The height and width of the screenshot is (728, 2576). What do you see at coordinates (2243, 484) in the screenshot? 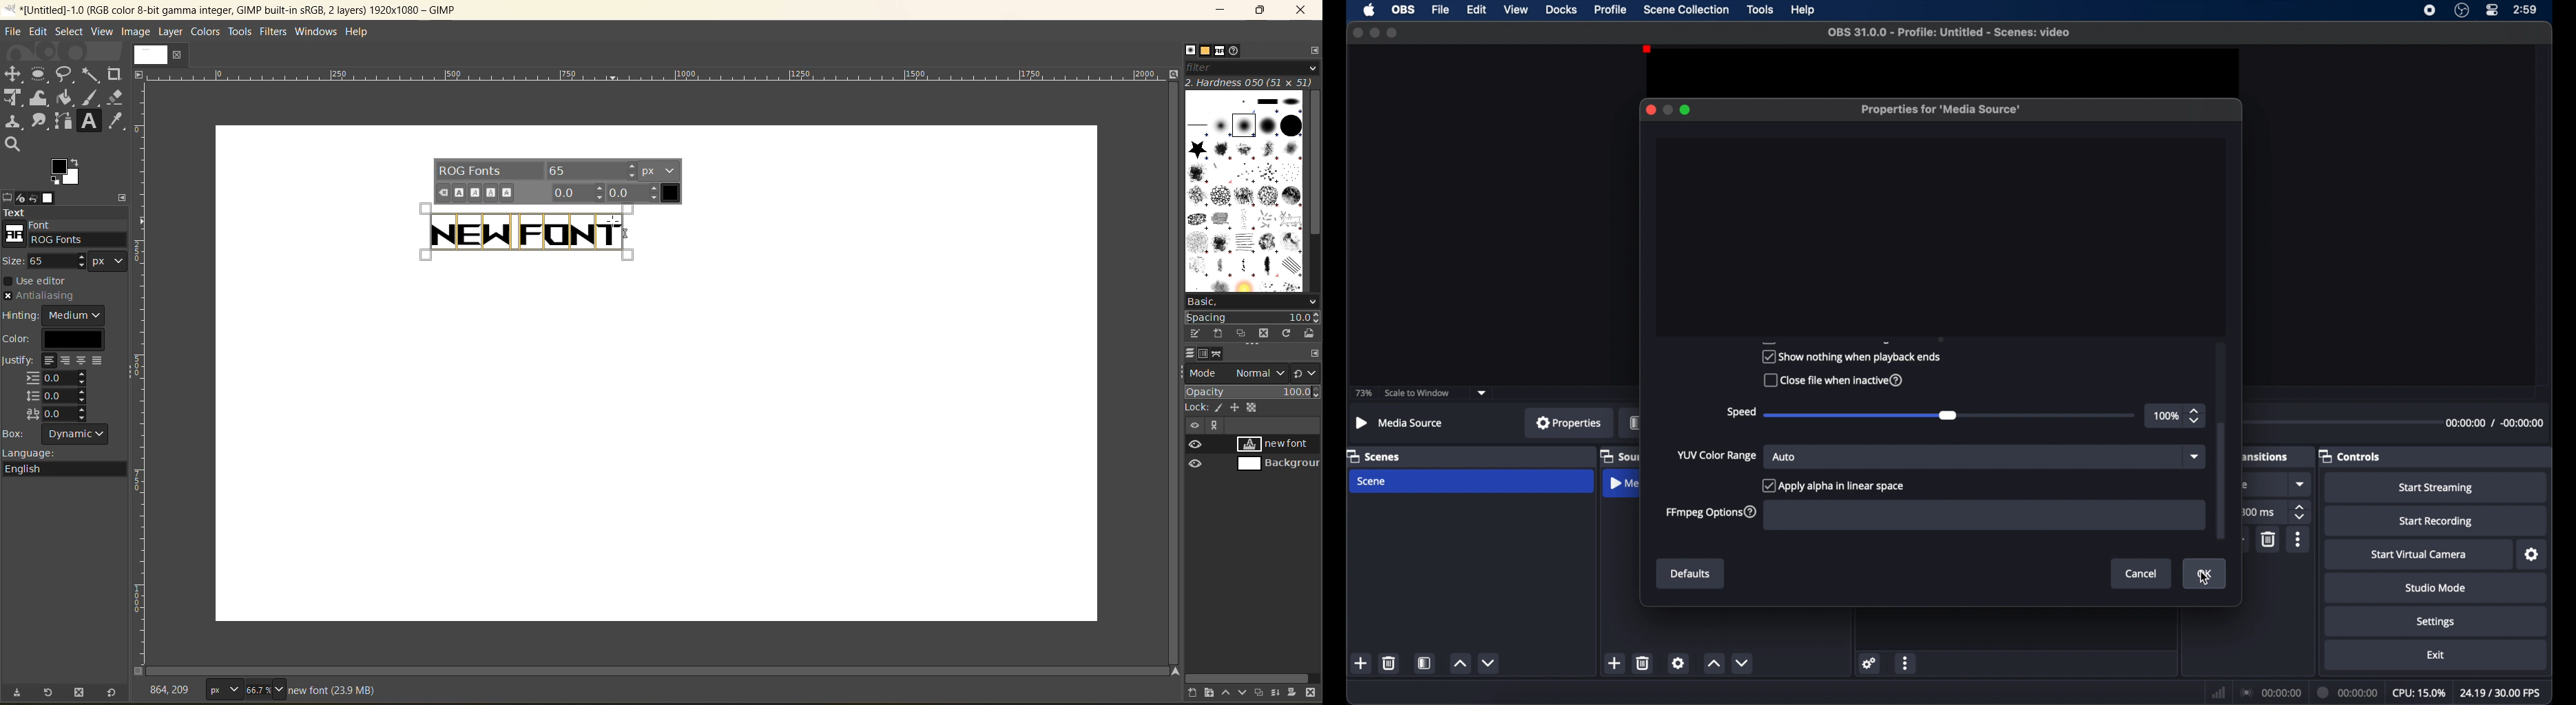
I see `obscure text` at bounding box center [2243, 484].